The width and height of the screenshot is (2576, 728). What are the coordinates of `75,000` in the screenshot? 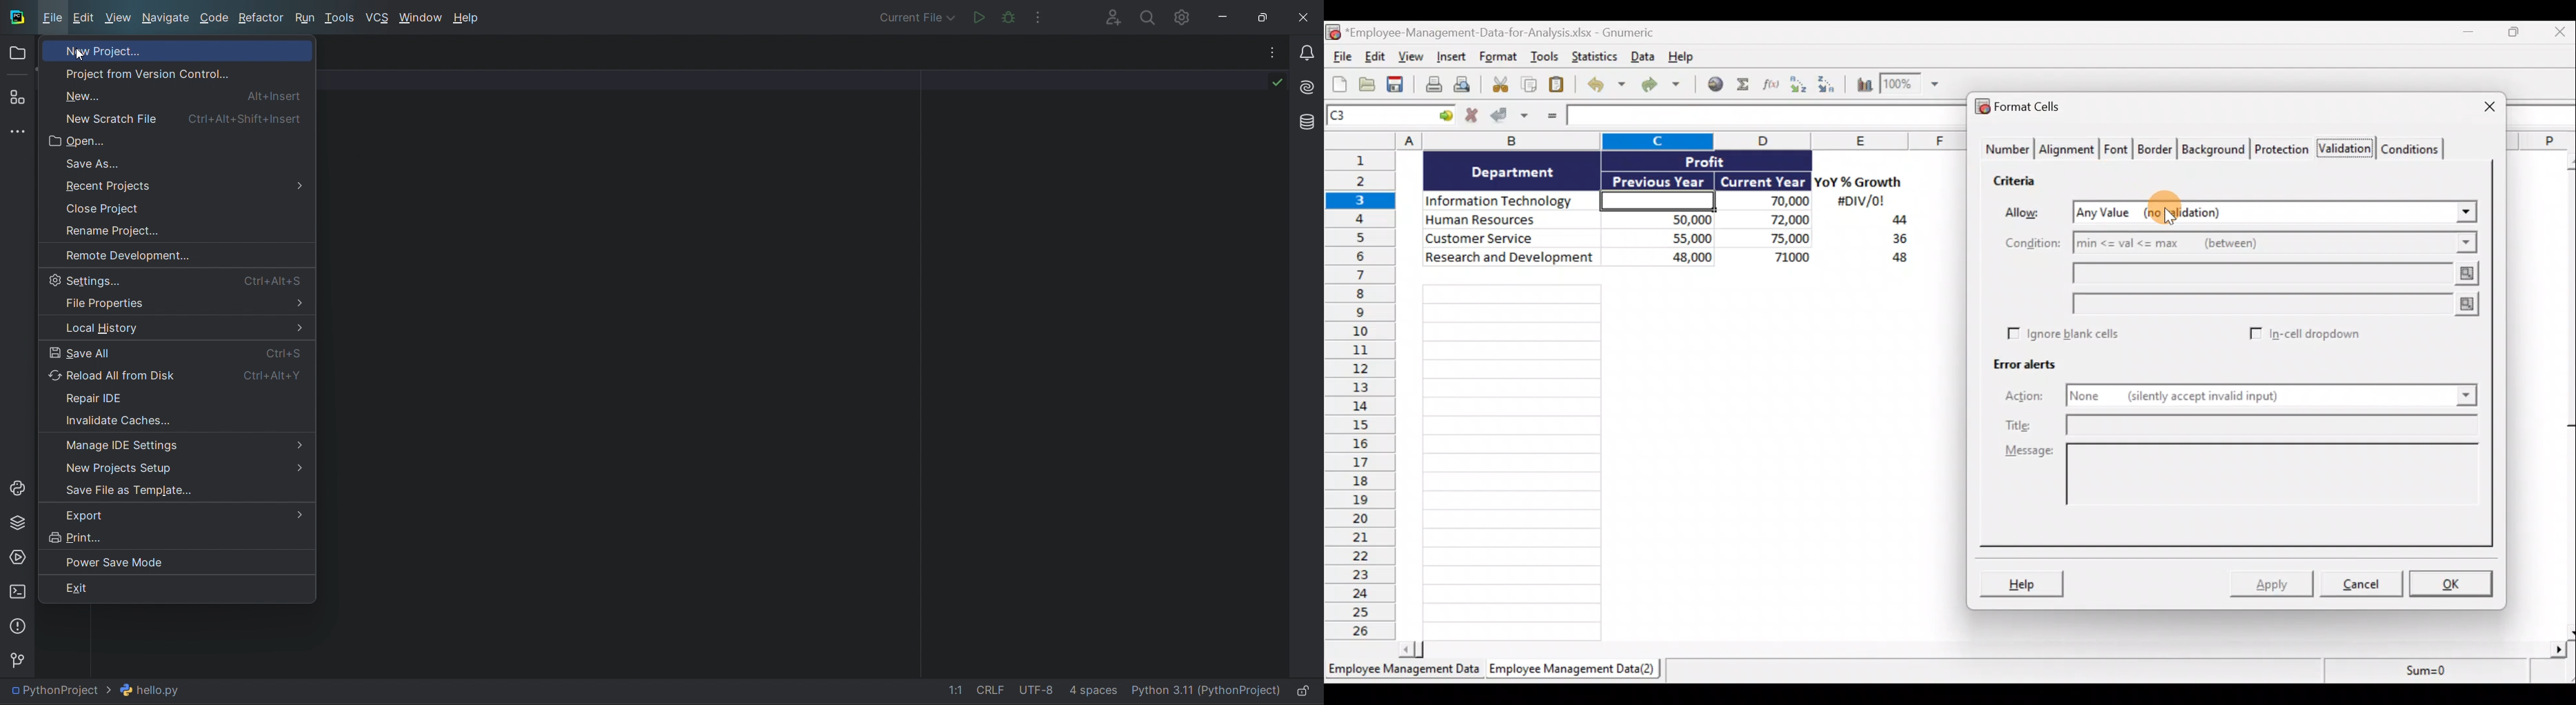 It's located at (1771, 239).